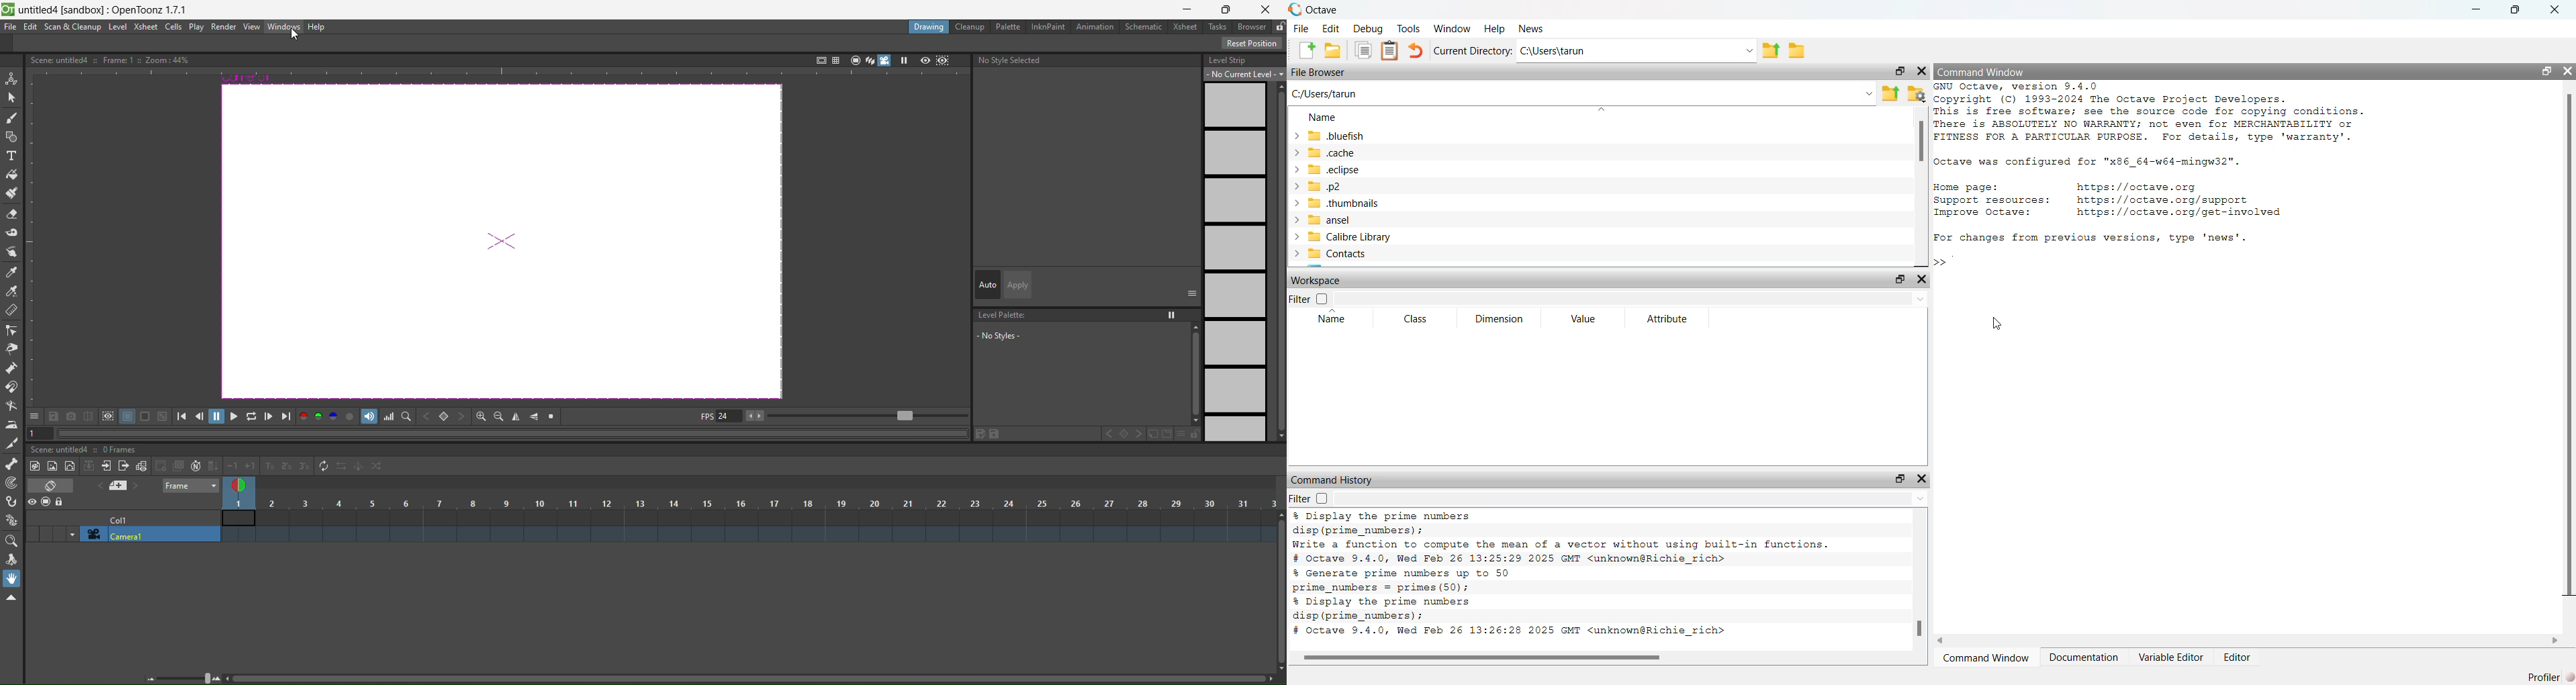 The width and height of the screenshot is (2576, 700). I want to click on Command History, so click(1332, 480).